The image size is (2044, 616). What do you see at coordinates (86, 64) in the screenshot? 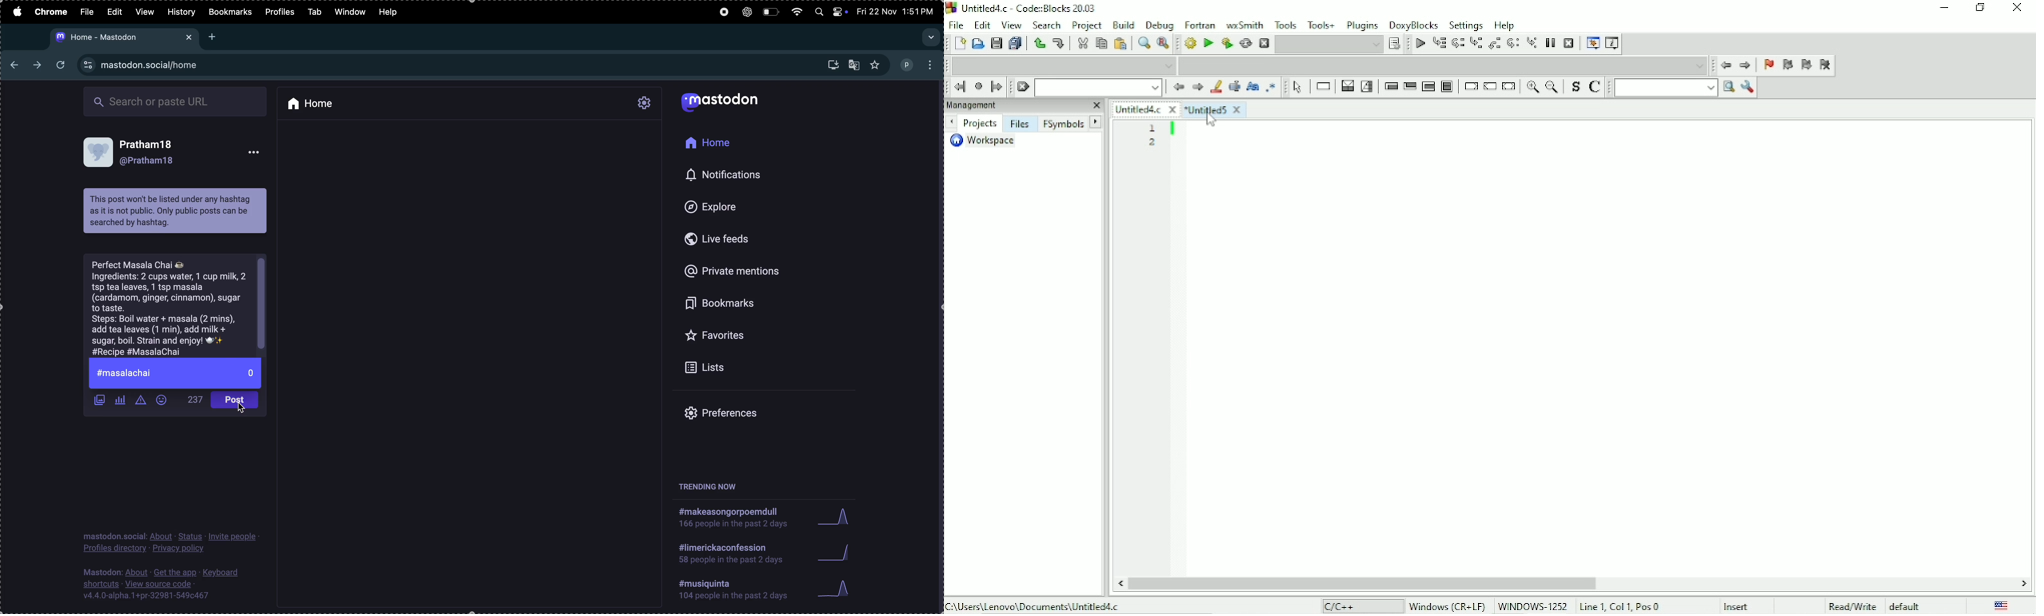
I see `view site information` at bounding box center [86, 64].